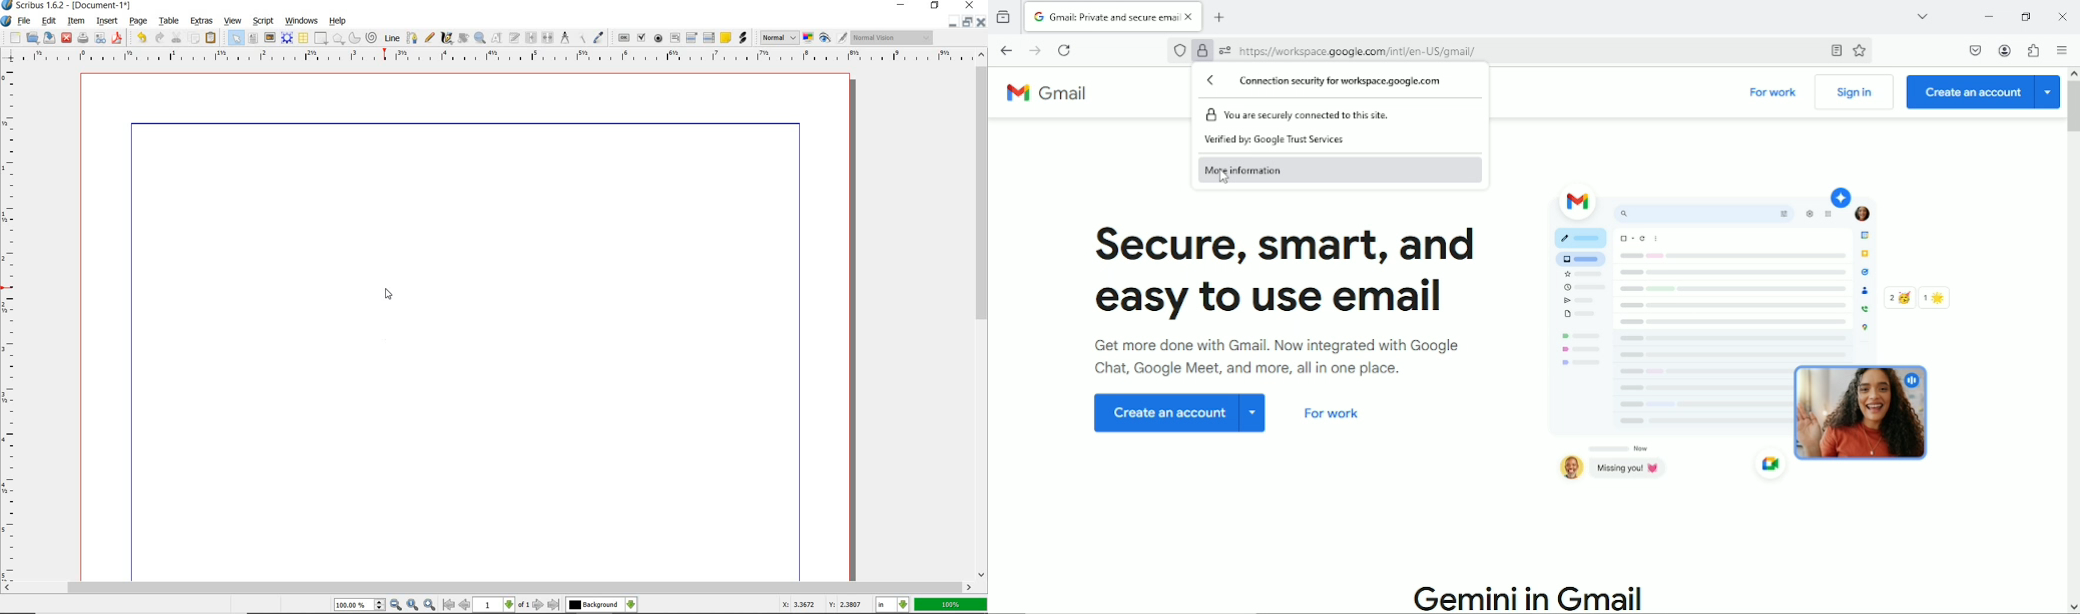 Image resolution: width=2100 pixels, height=616 pixels. Describe the element at coordinates (170, 22) in the screenshot. I see `table` at that location.